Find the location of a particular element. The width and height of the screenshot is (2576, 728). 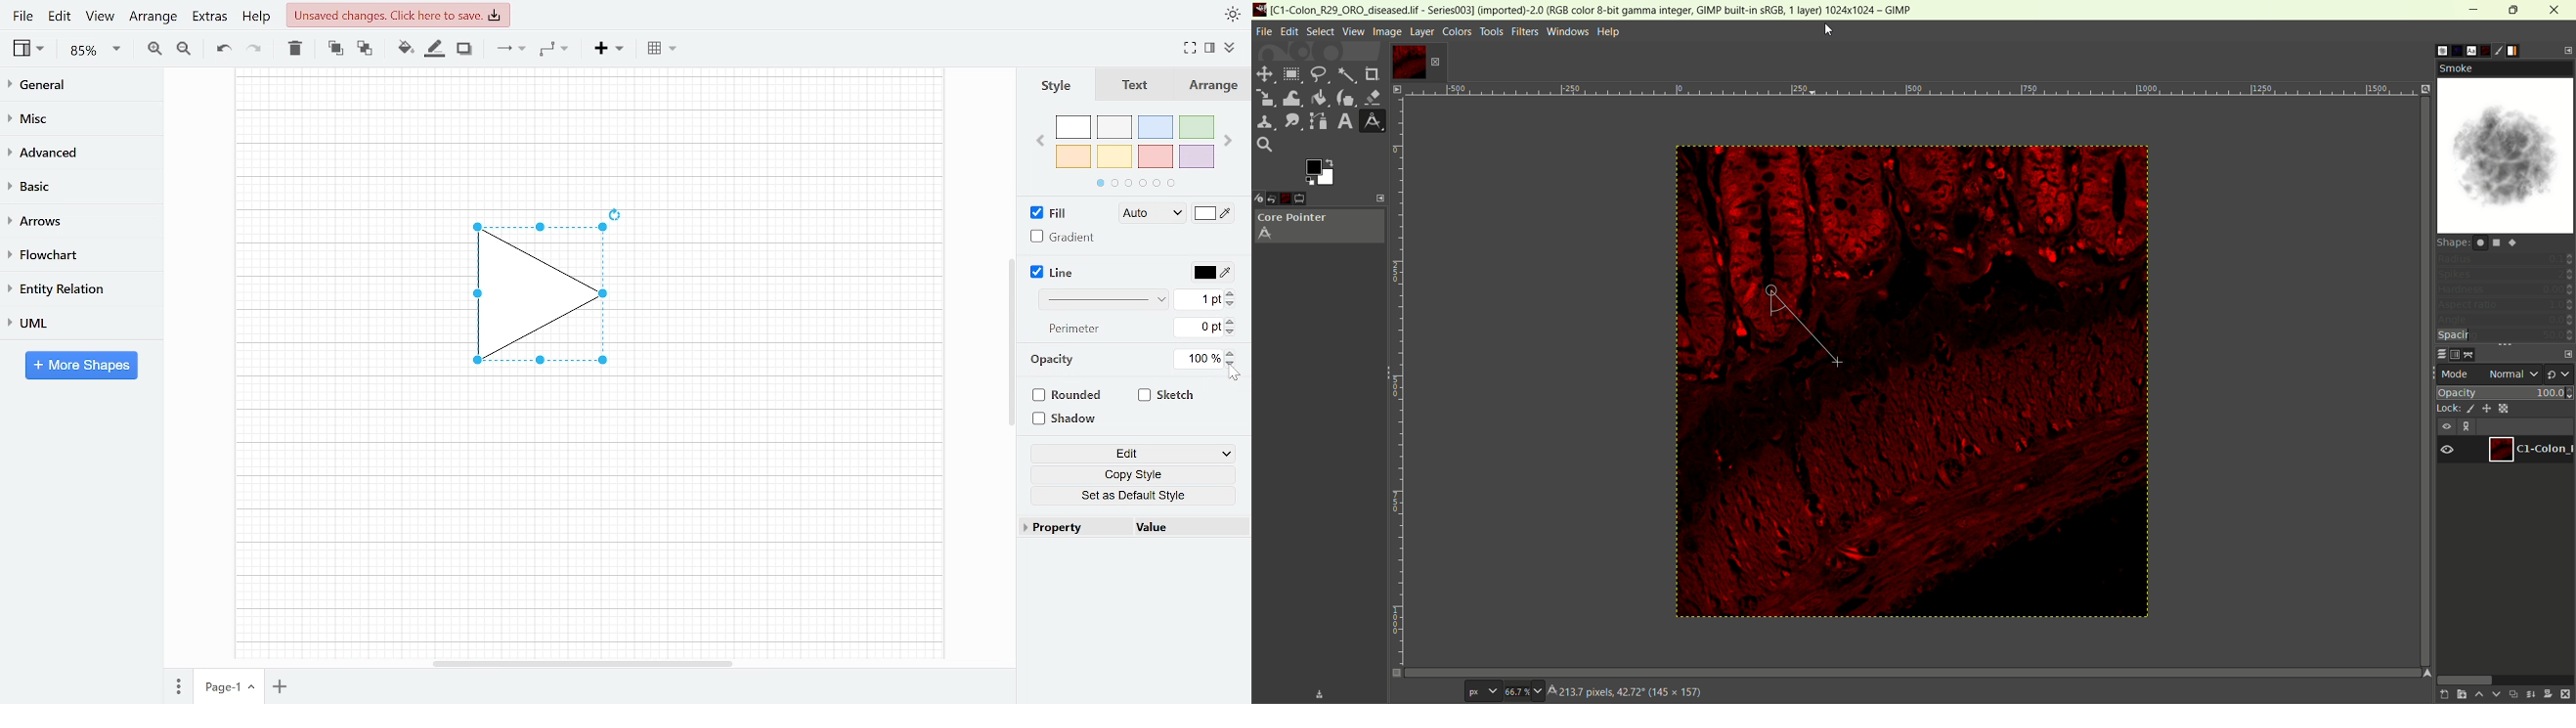

path tool is located at coordinates (1316, 120).